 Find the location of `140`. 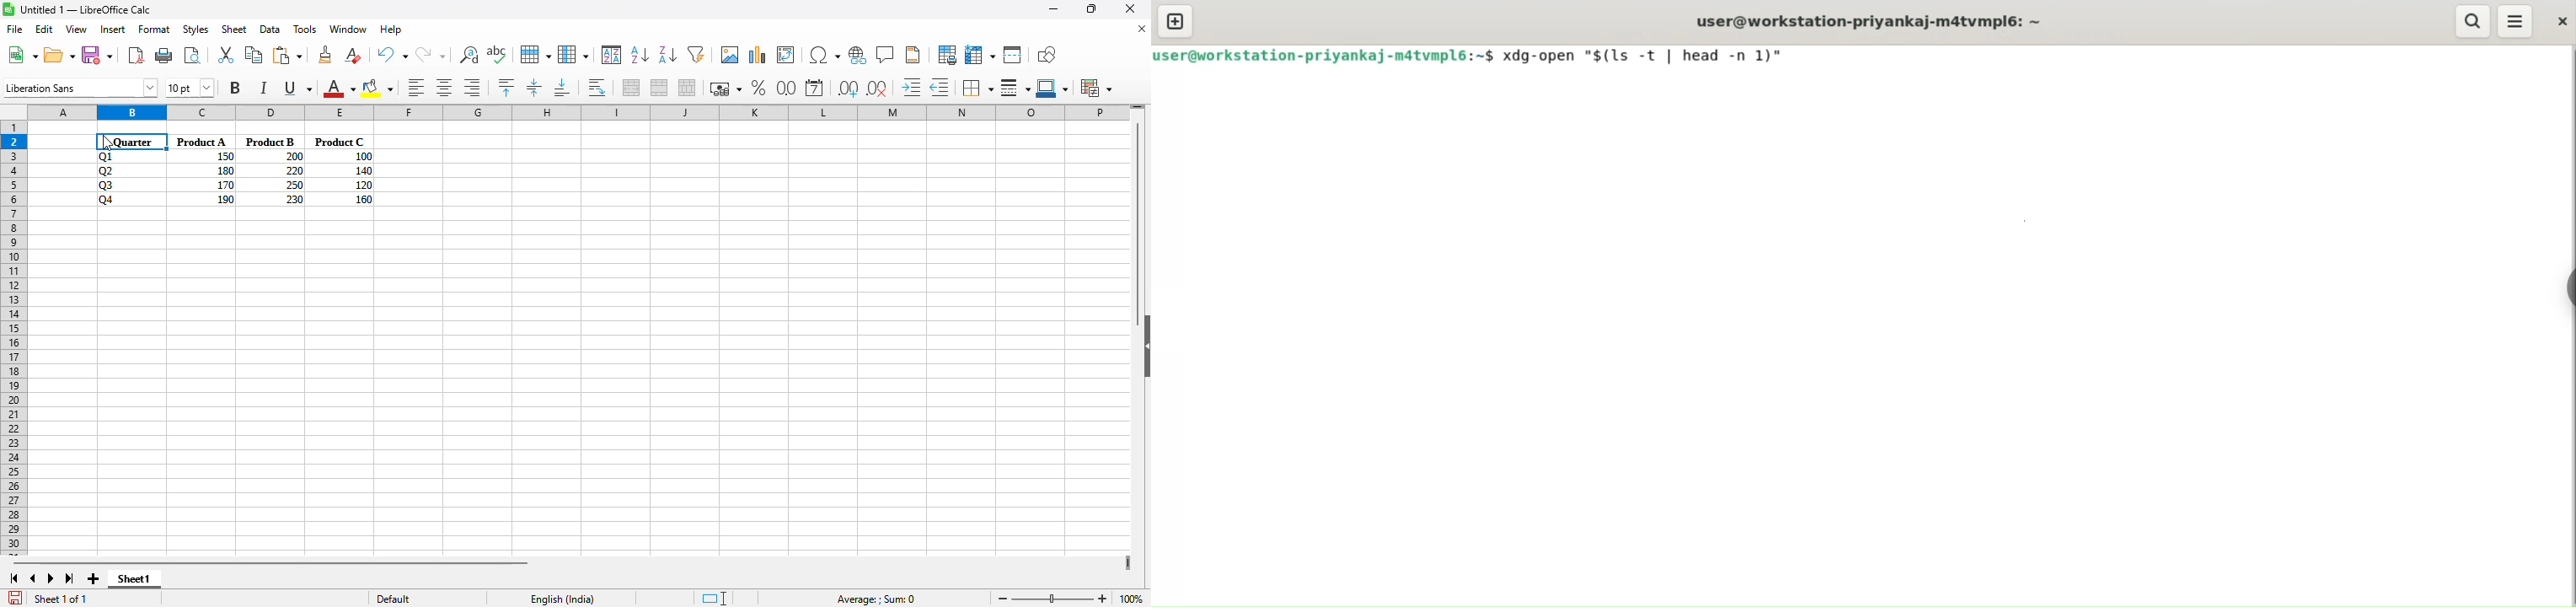

140 is located at coordinates (363, 171).